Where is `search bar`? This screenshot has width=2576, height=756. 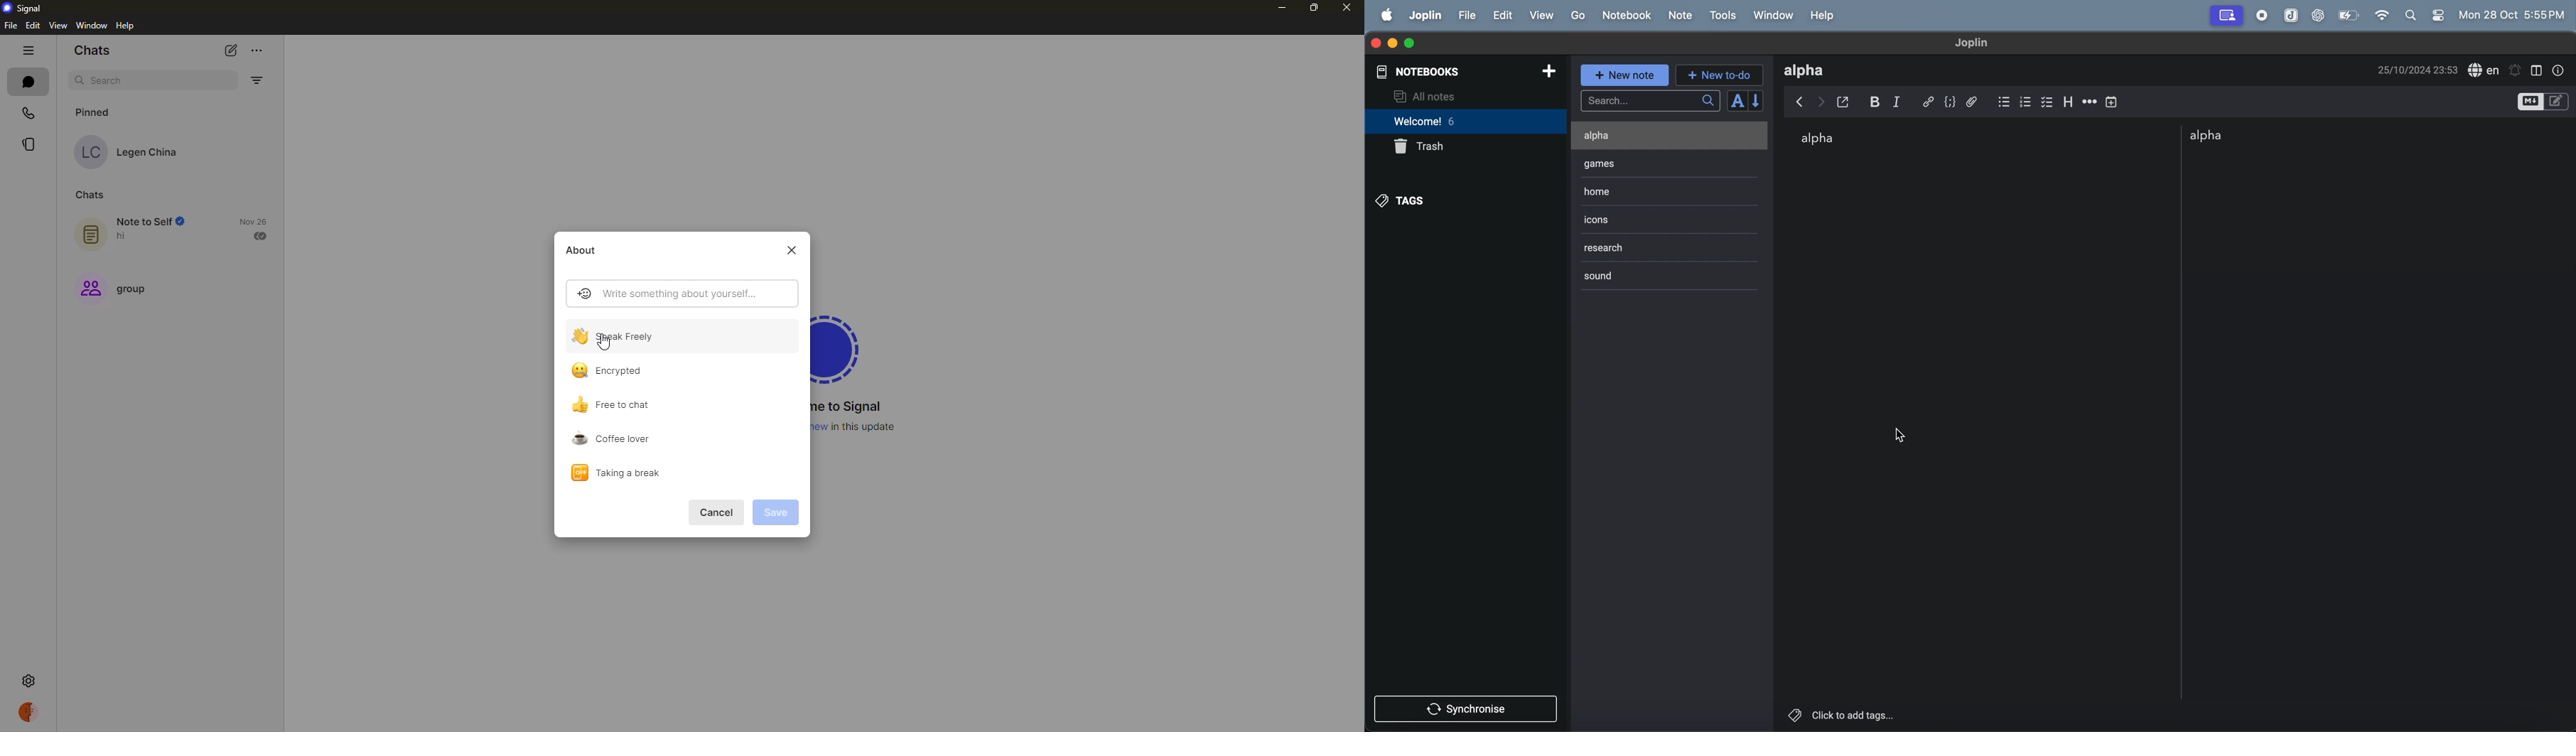 search bar is located at coordinates (1649, 102).